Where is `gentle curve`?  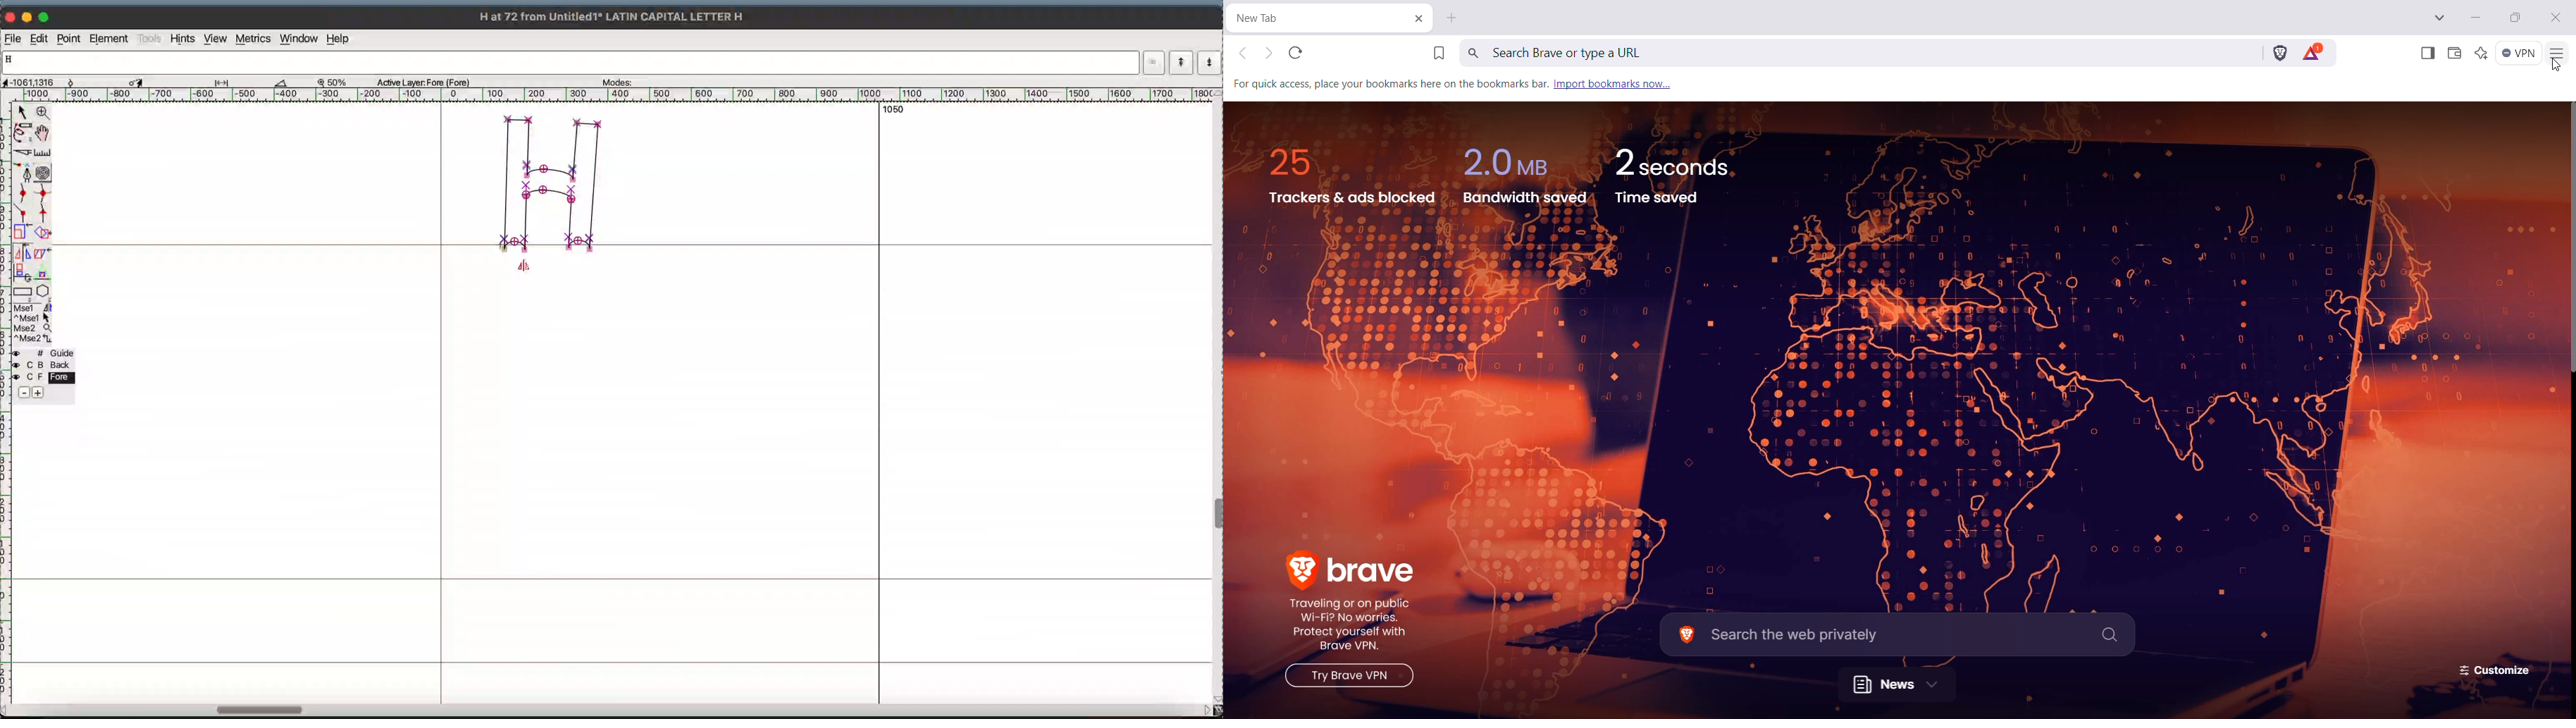
gentle curve is located at coordinates (24, 195).